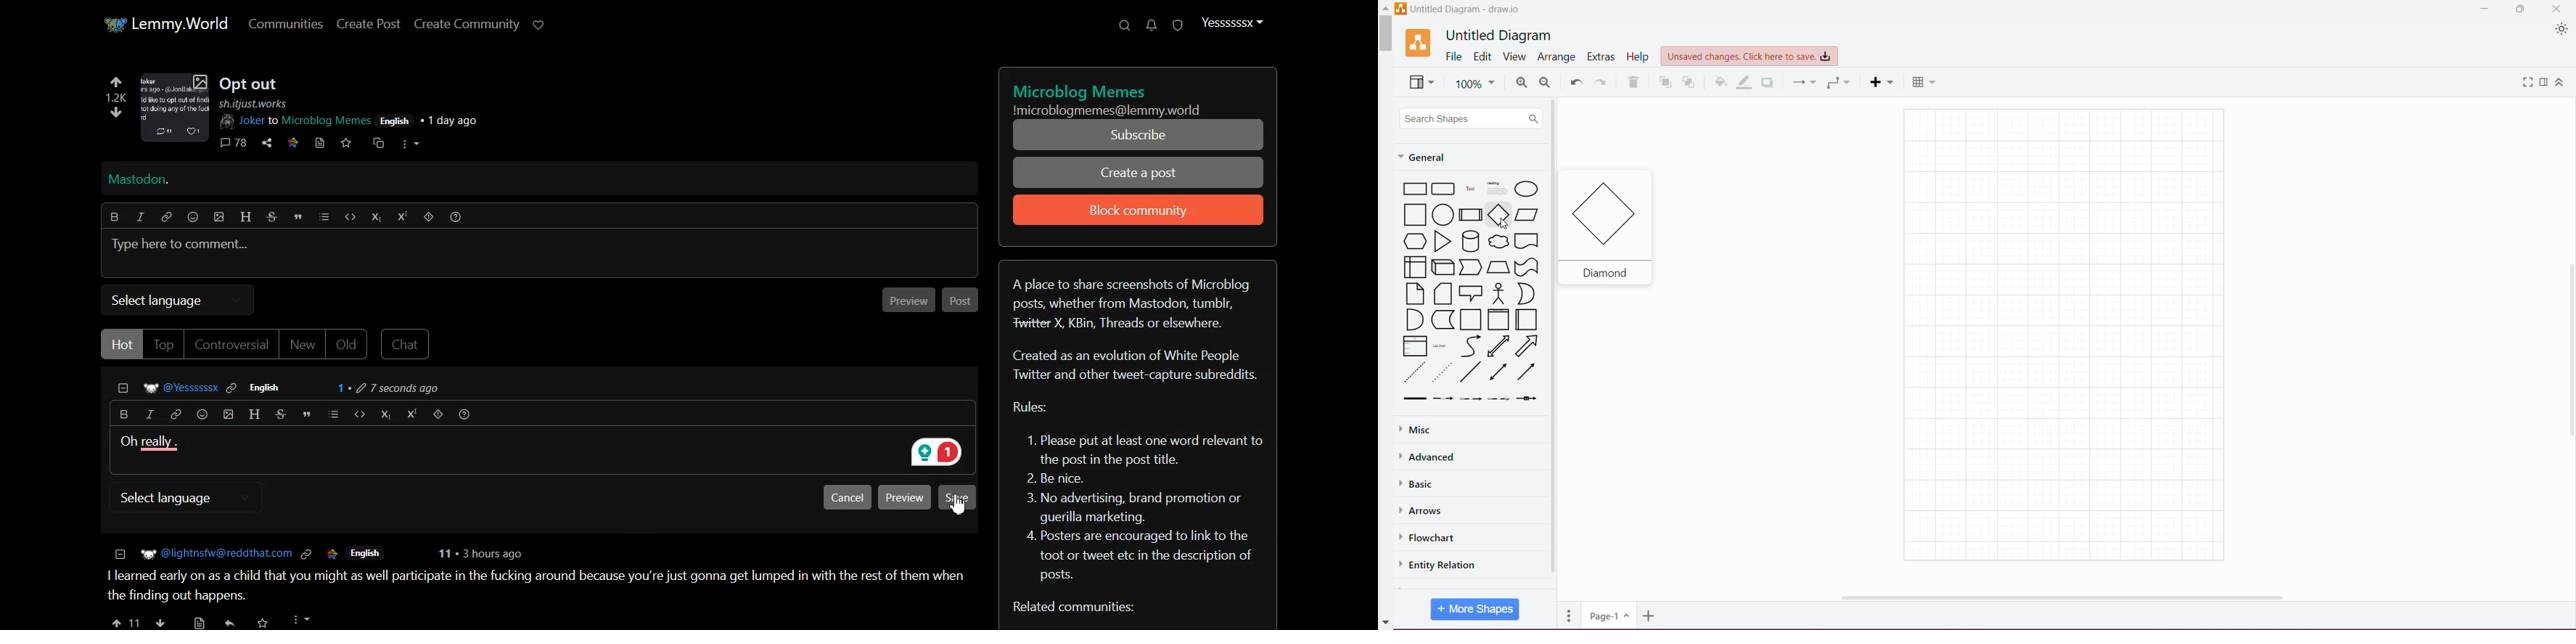 The image size is (2576, 644). I want to click on Formatting help, so click(456, 216).